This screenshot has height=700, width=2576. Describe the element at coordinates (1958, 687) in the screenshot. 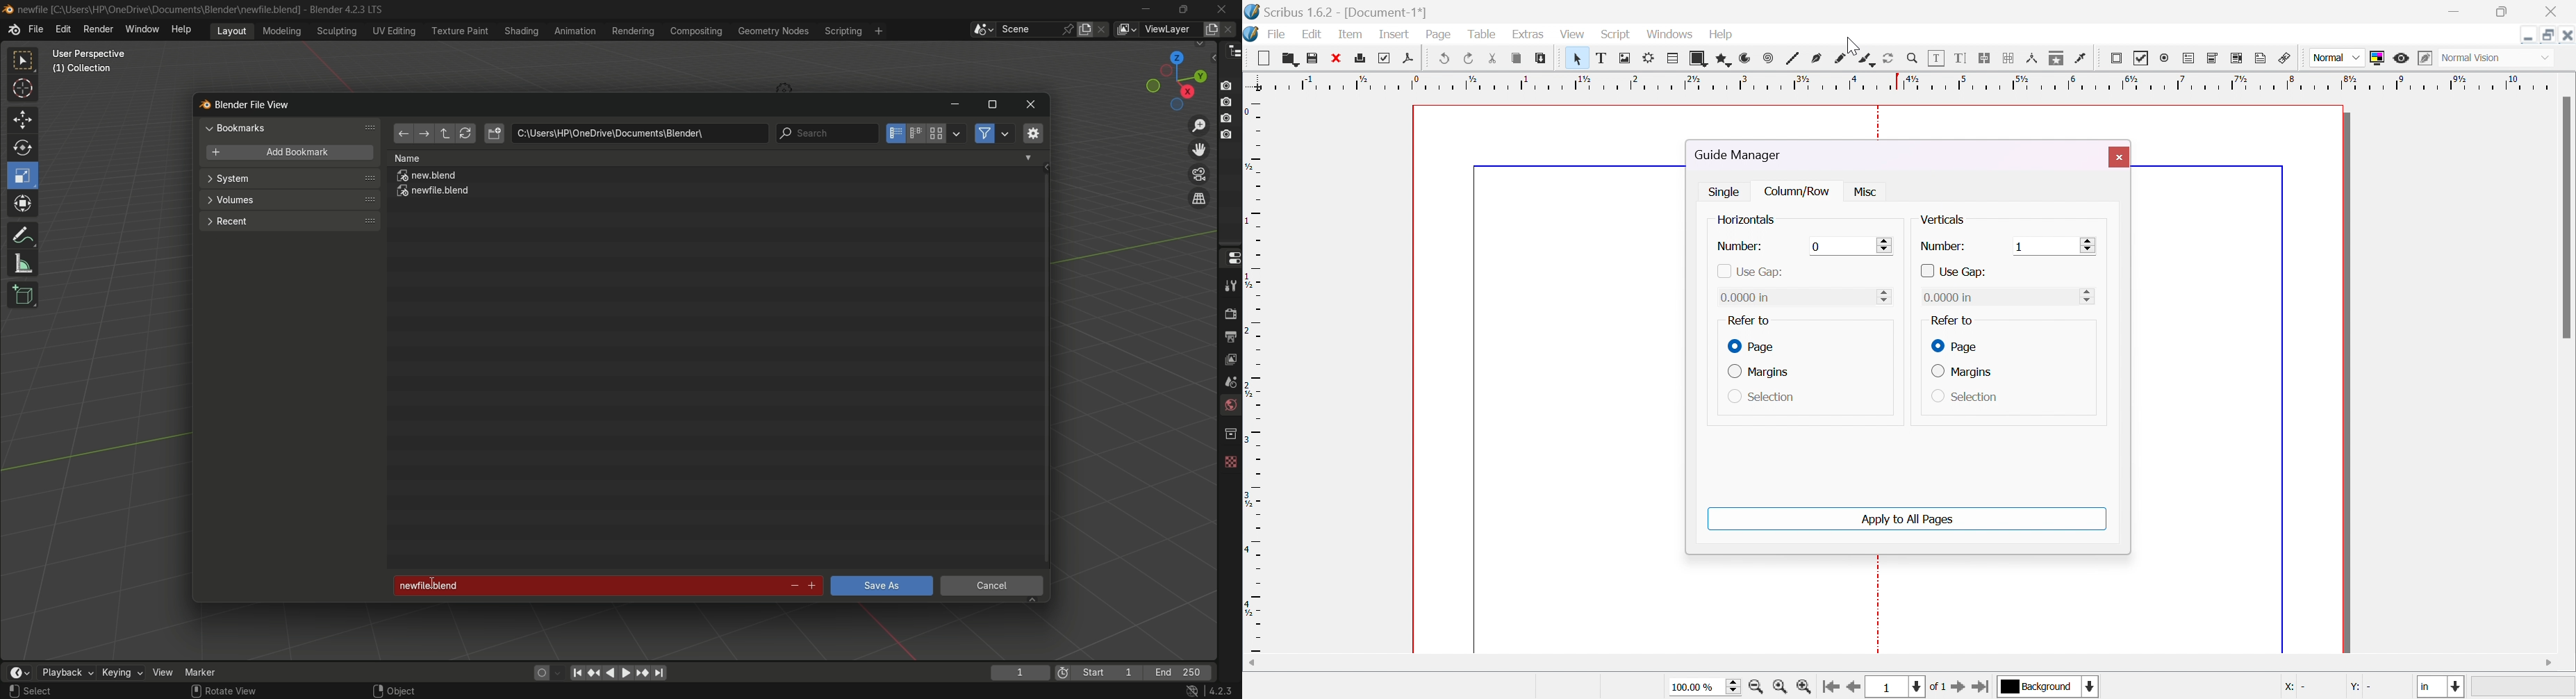

I see `go to next page` at that location.